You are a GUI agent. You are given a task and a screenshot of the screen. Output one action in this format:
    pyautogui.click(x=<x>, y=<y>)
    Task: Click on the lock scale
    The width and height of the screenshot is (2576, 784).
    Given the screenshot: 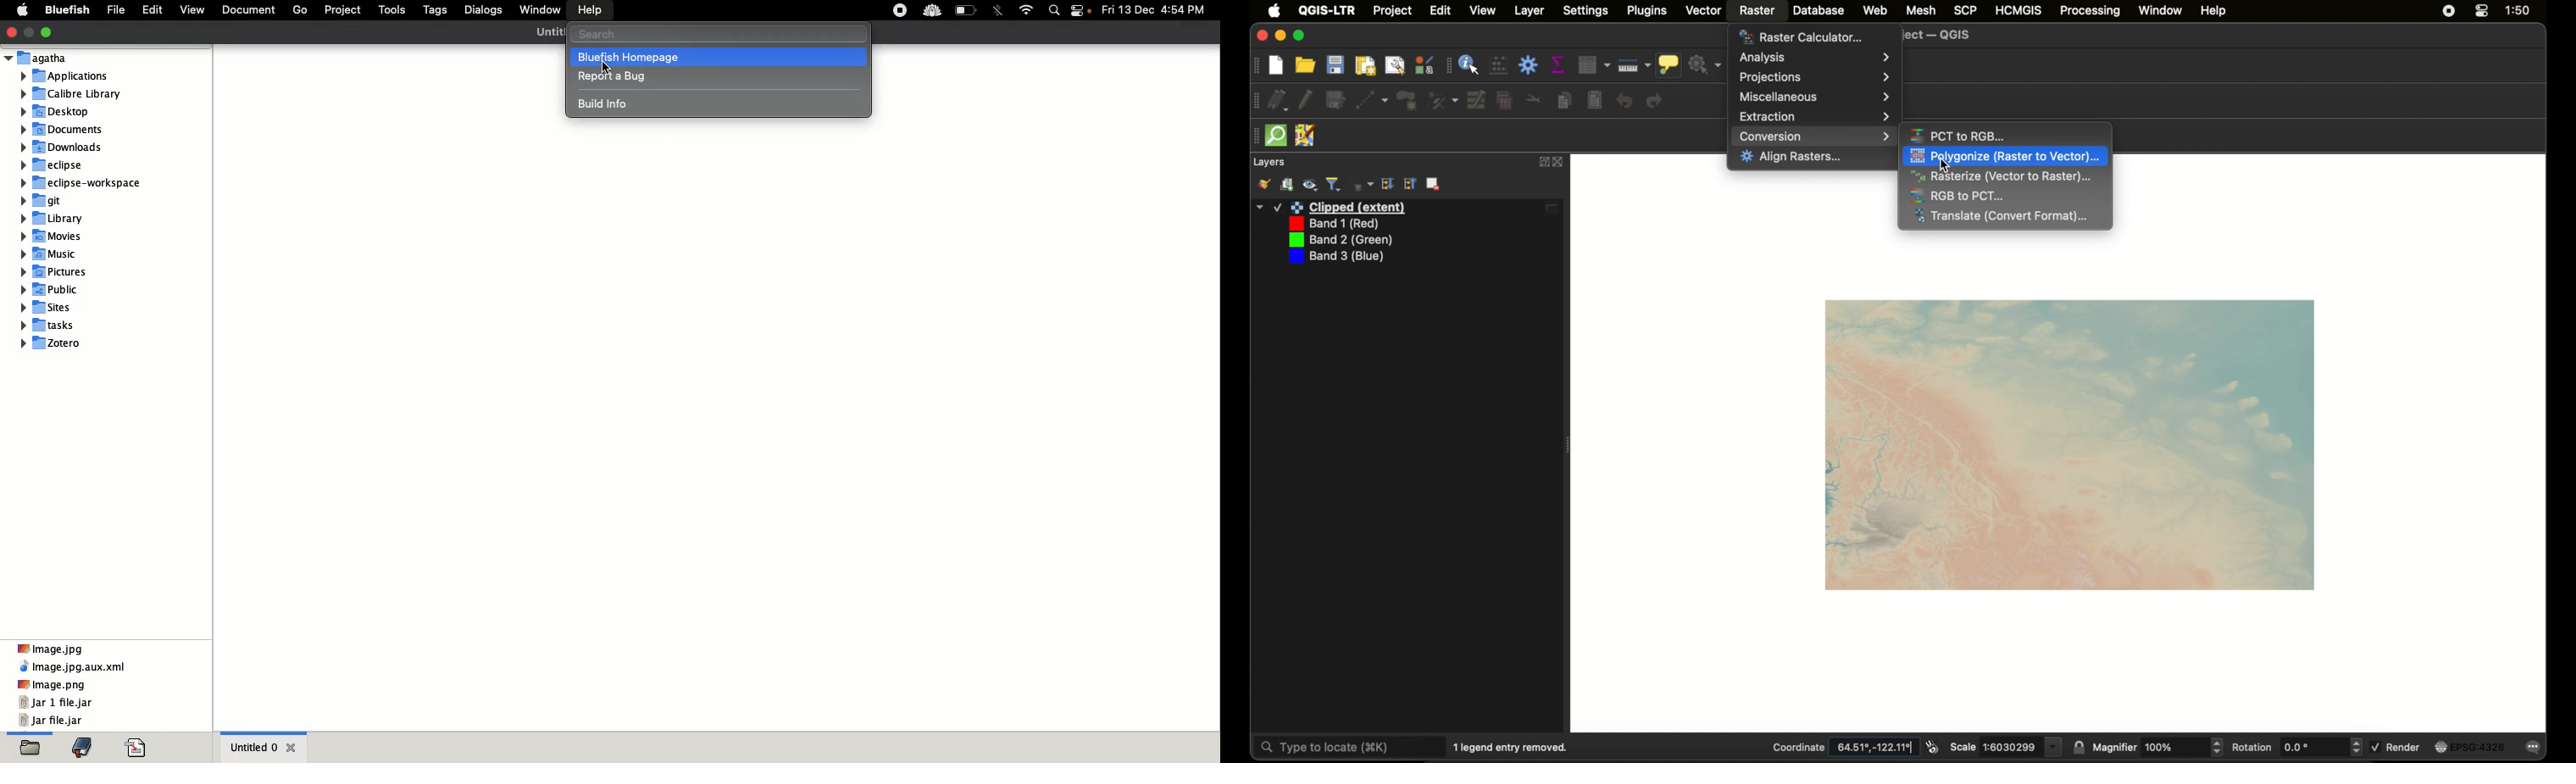 What is the action you would take?
    pyautogui.click(x=2078, y=749)
    